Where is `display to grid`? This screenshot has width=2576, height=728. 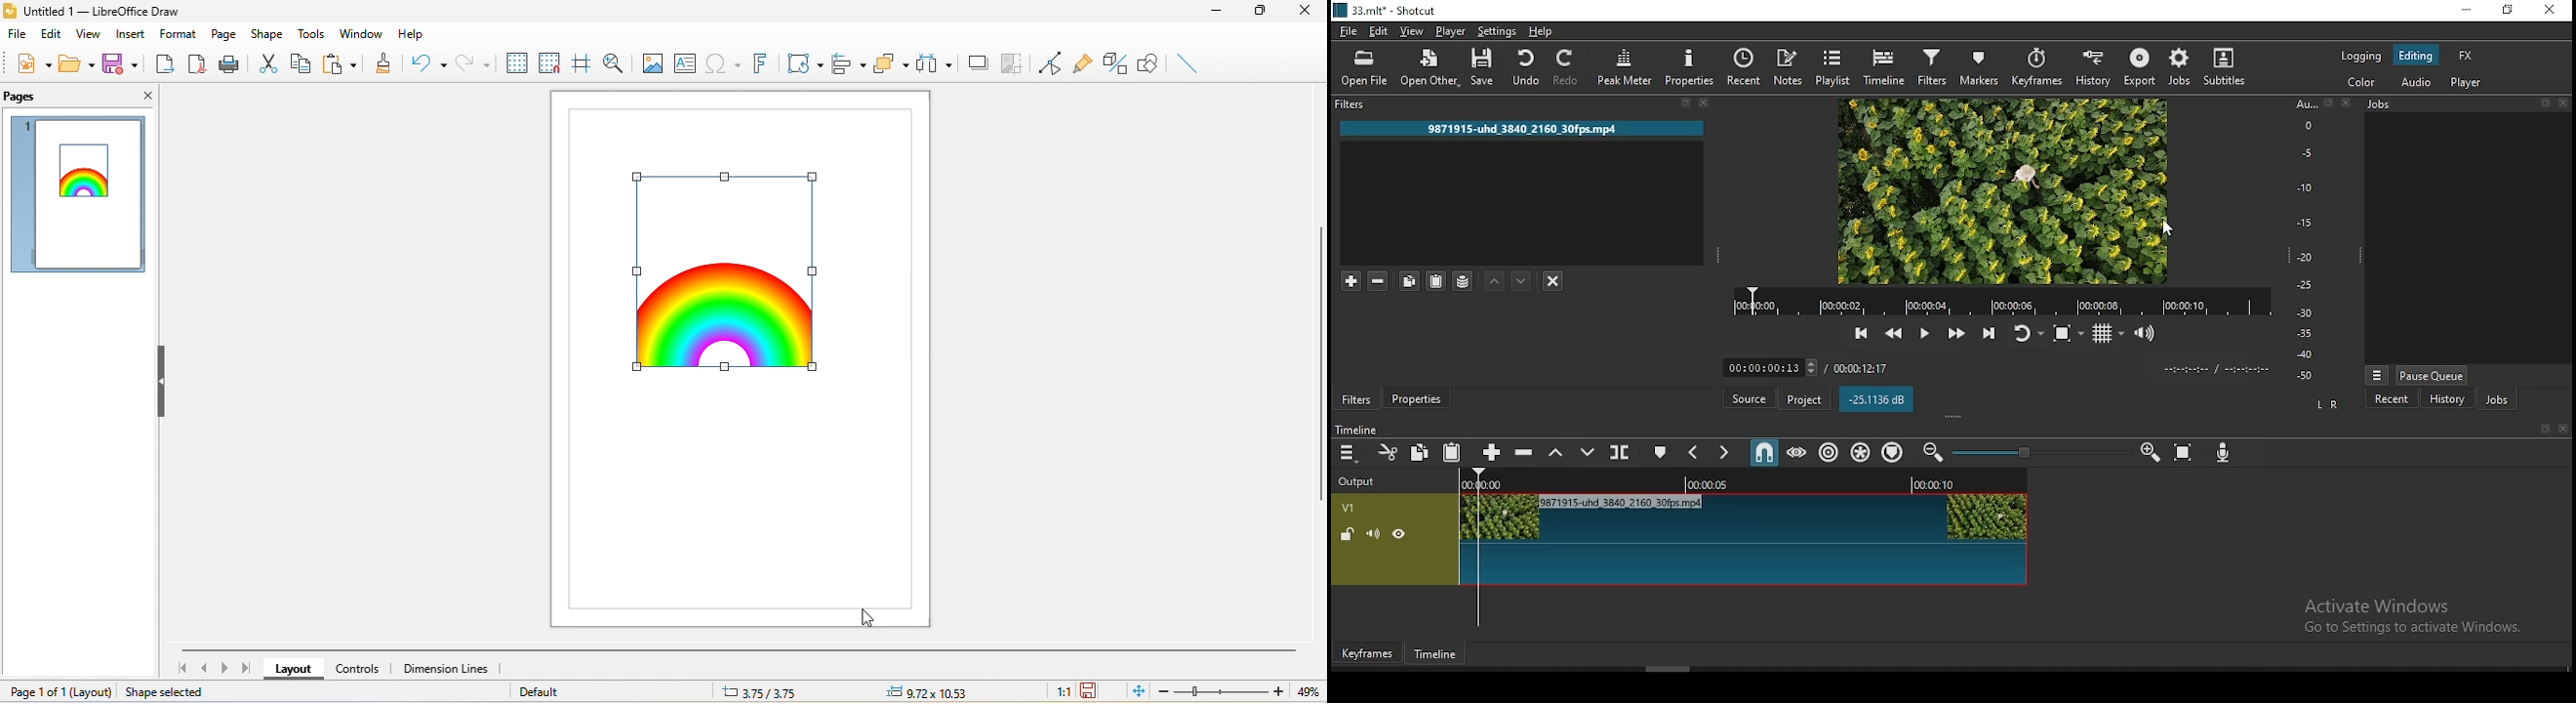
display to grid is located at coordinates (517, 63).